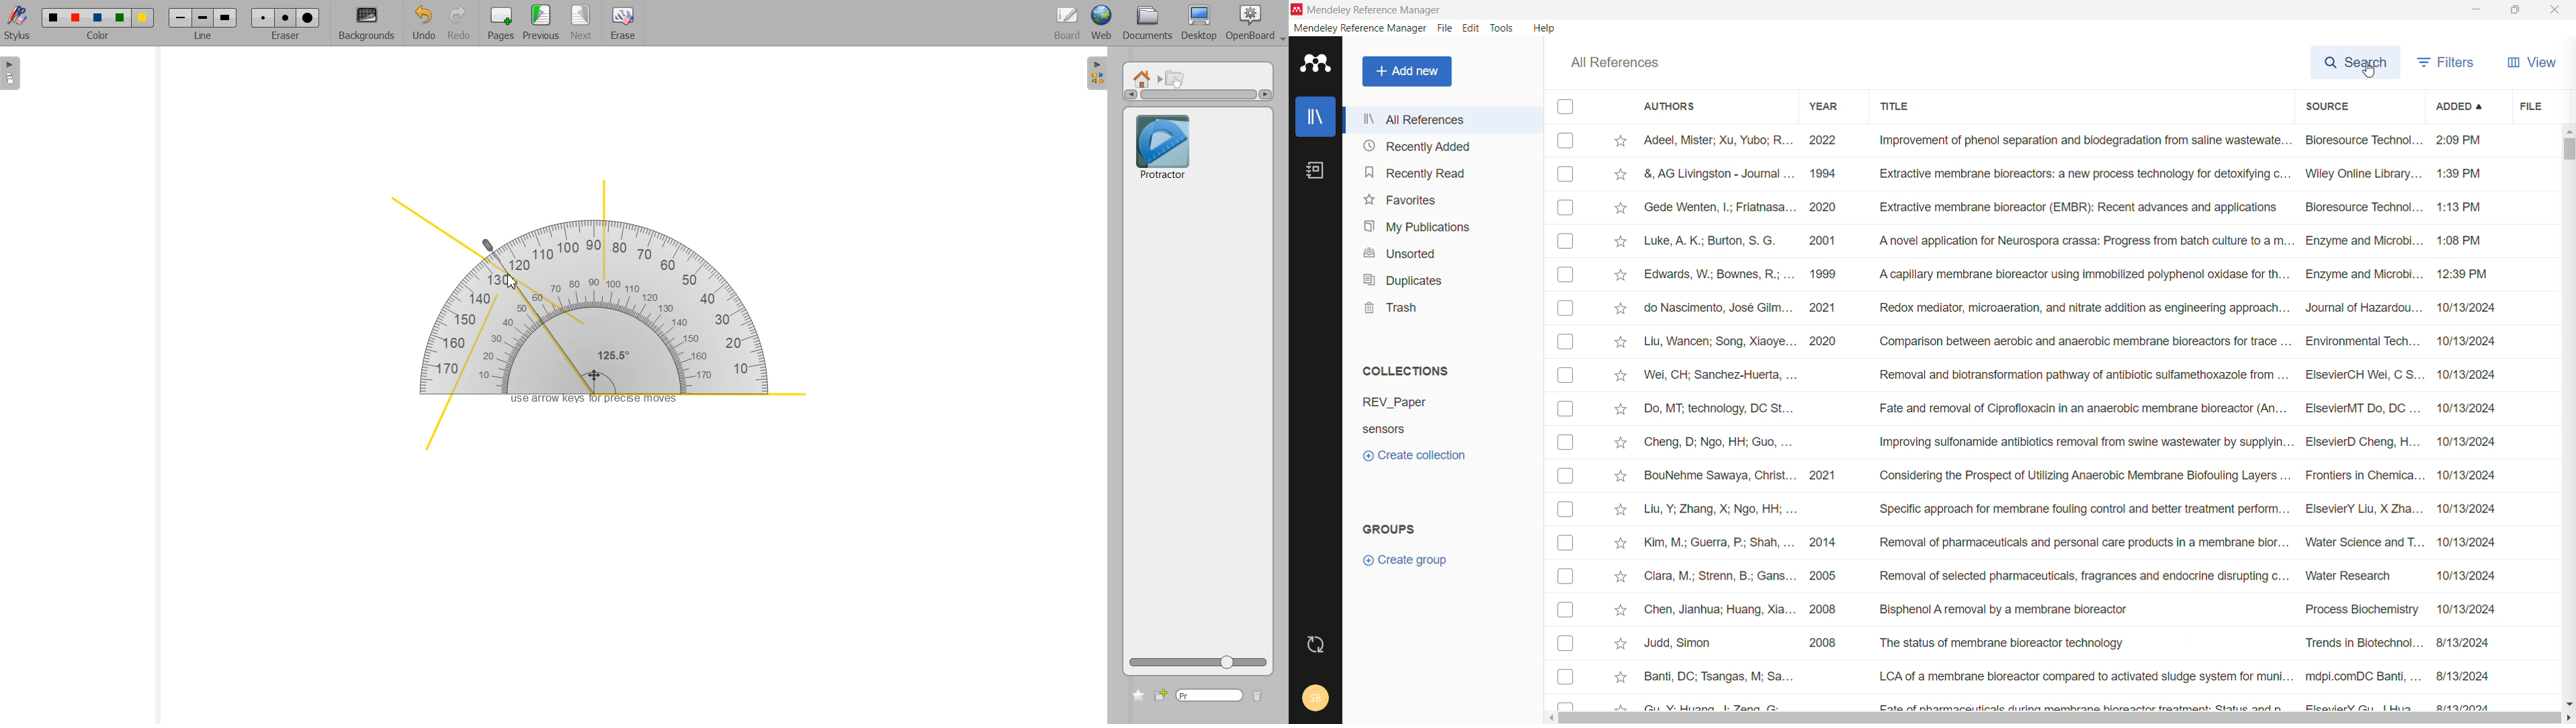 Image resolution: width=2576 pixels, height=728 pixels. I want to click on Checkbox, so click(1566, 174).